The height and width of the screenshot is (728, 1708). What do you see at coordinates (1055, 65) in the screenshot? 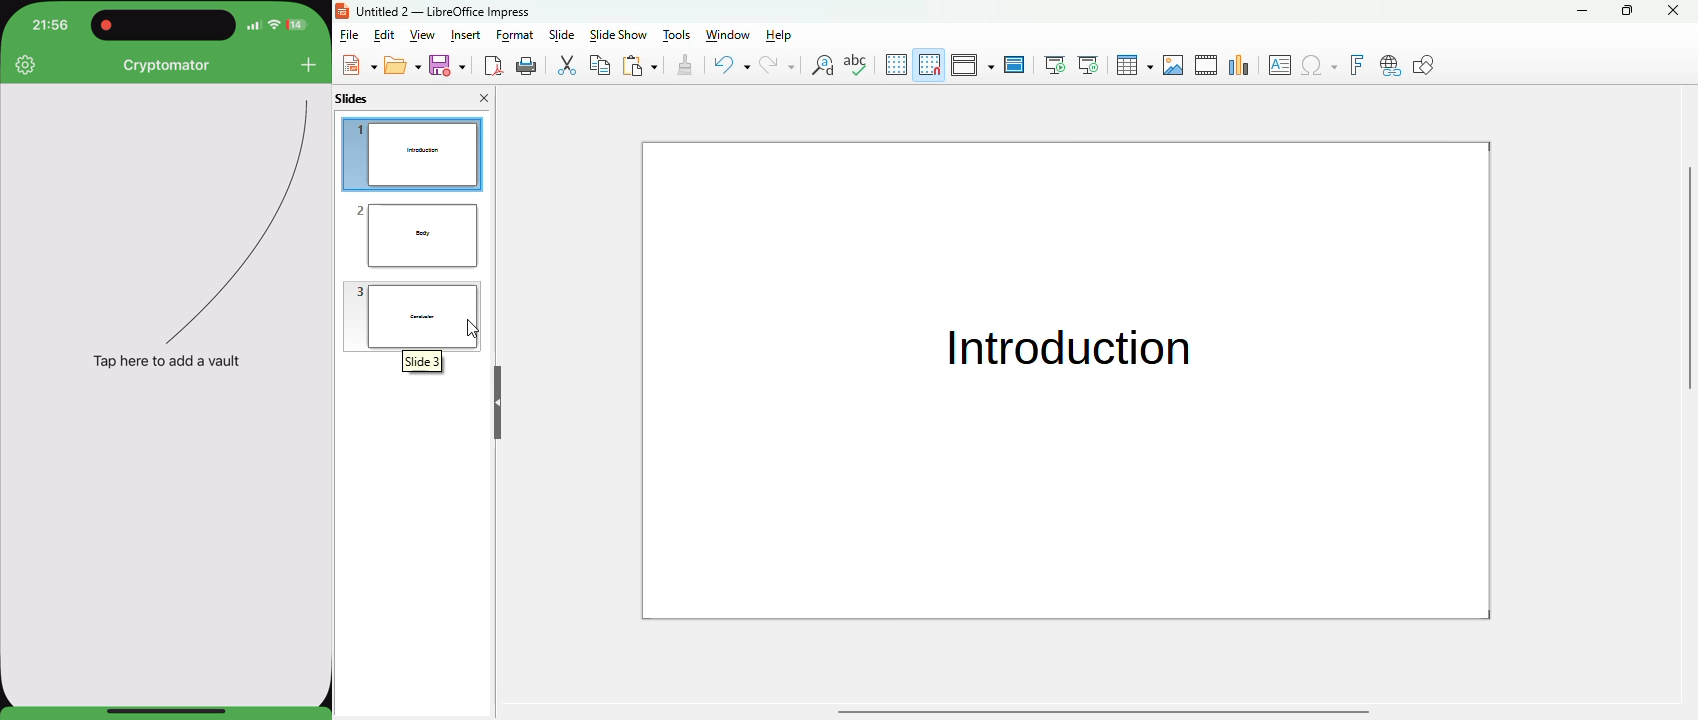
I see `start from first slide` at bounding box center [1055, 65].